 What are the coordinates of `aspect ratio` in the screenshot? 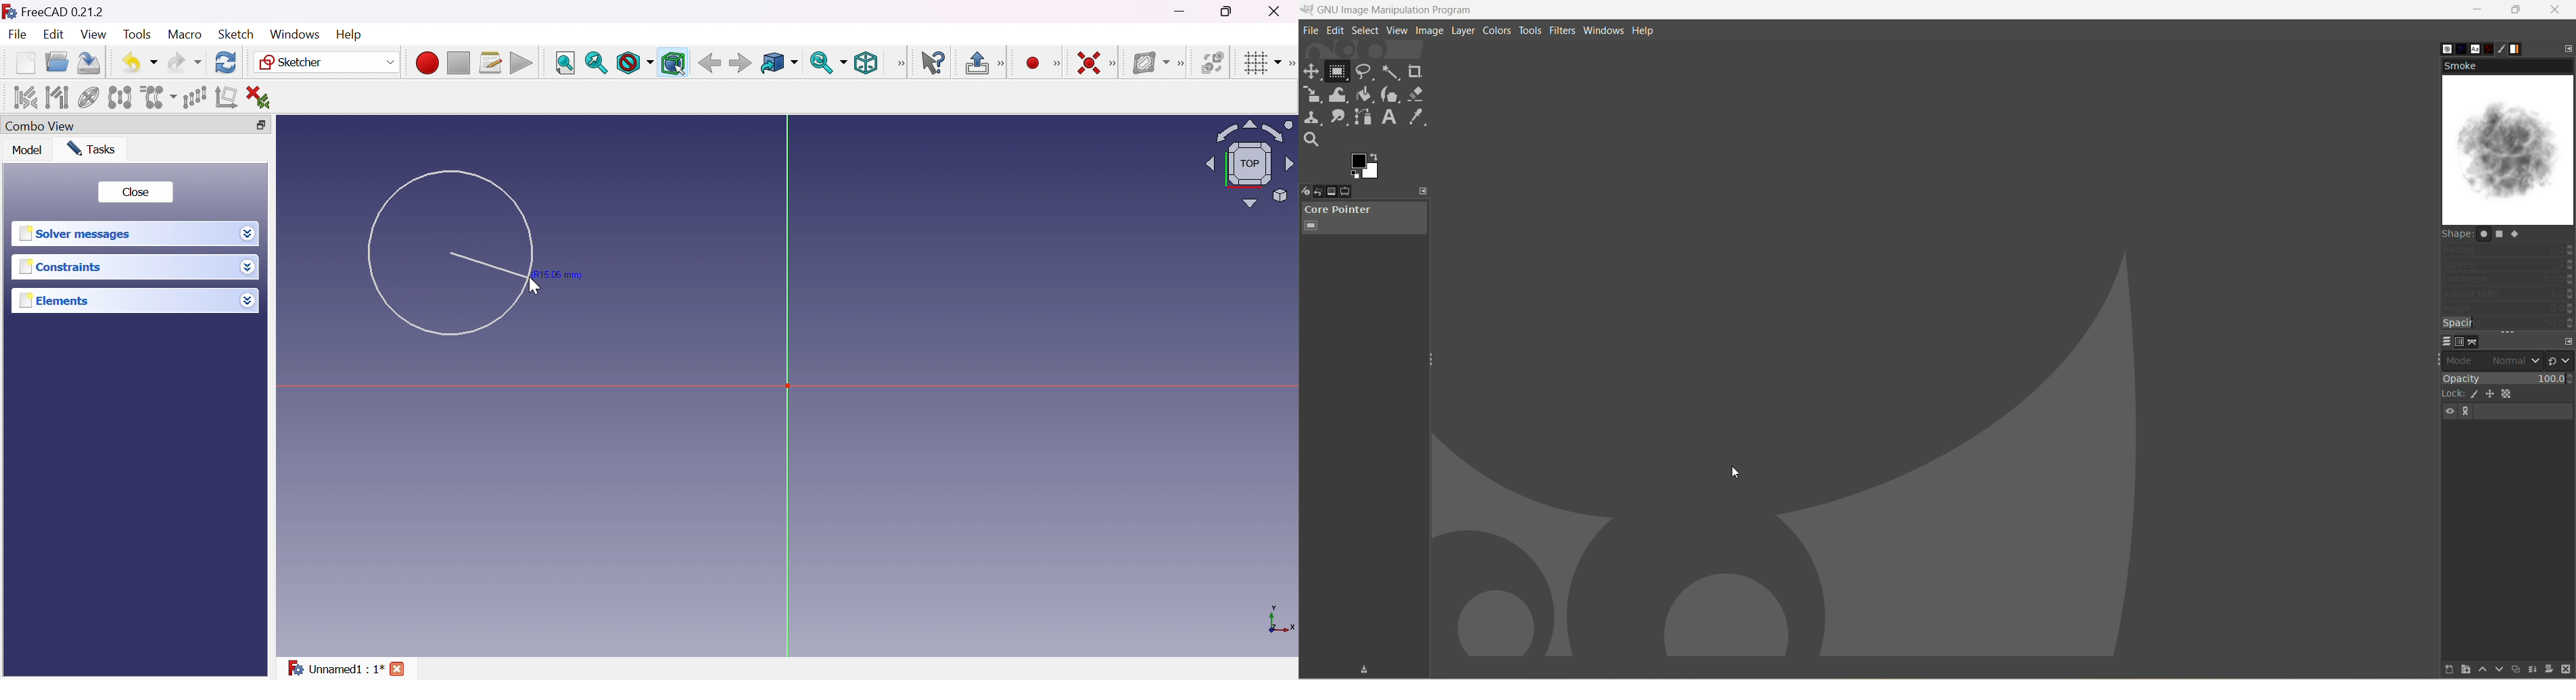 It's located at (2509, 294).